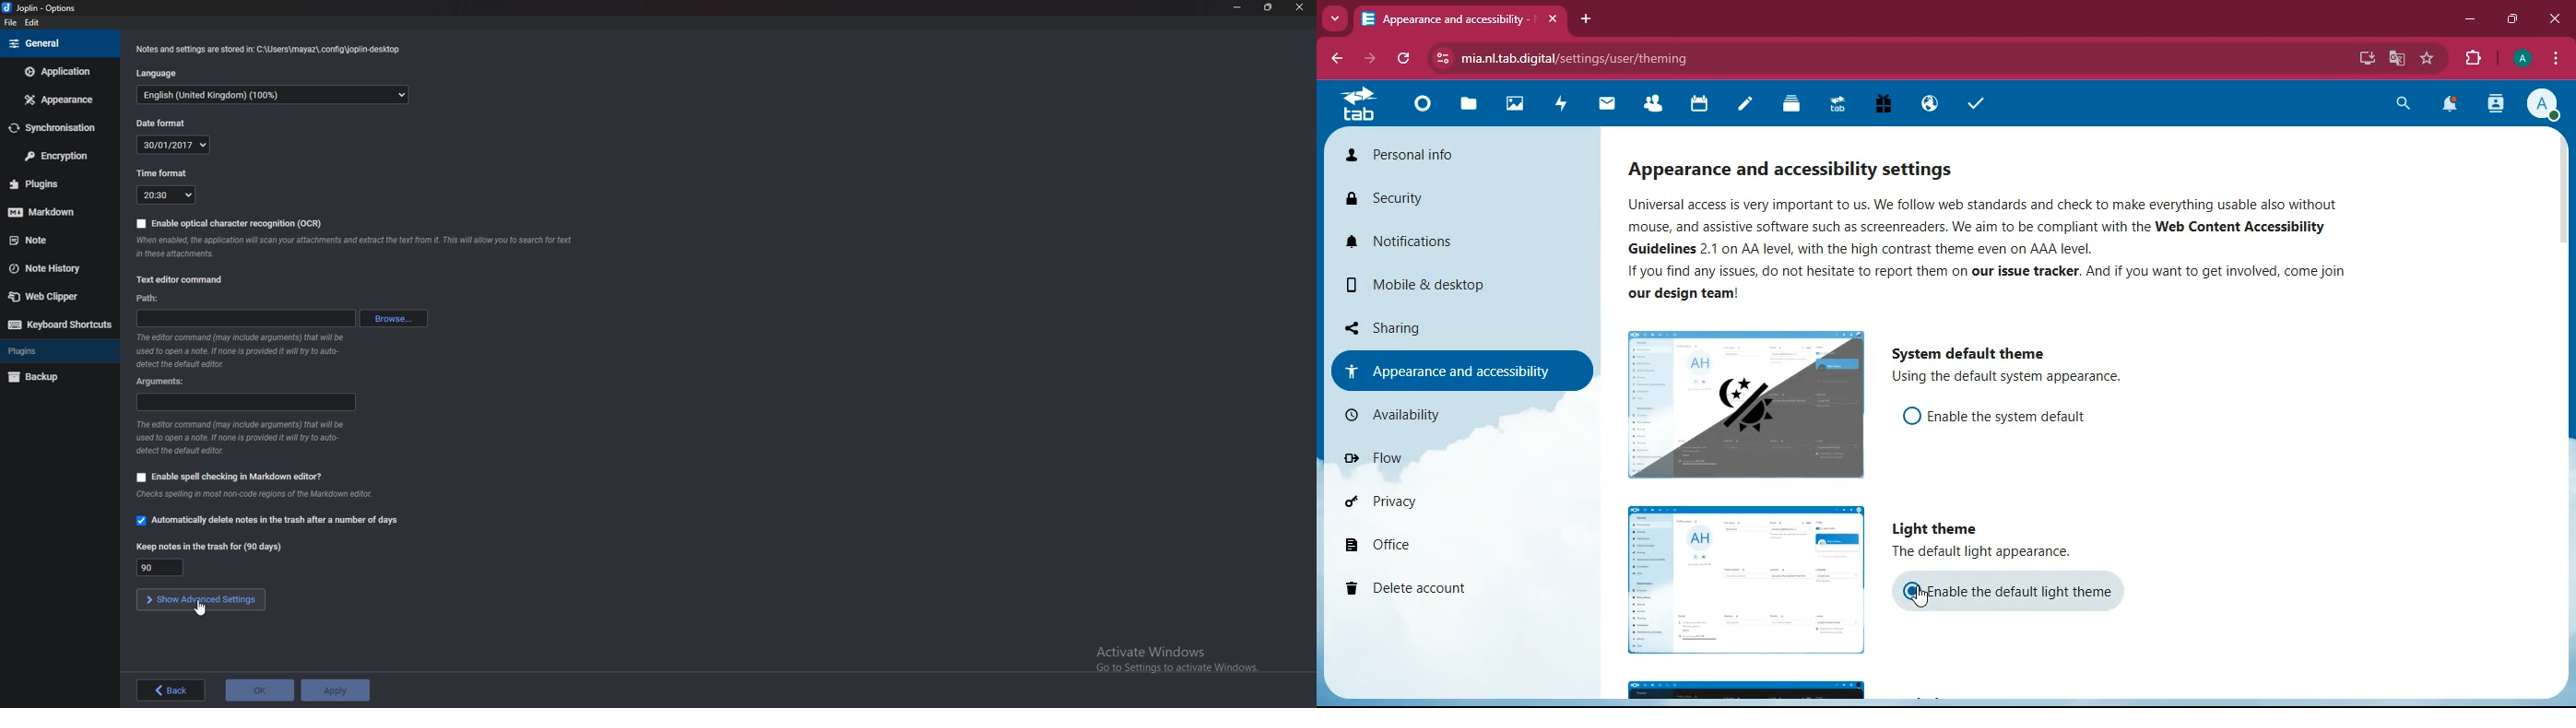  I want to click on General, so click(58, 45).